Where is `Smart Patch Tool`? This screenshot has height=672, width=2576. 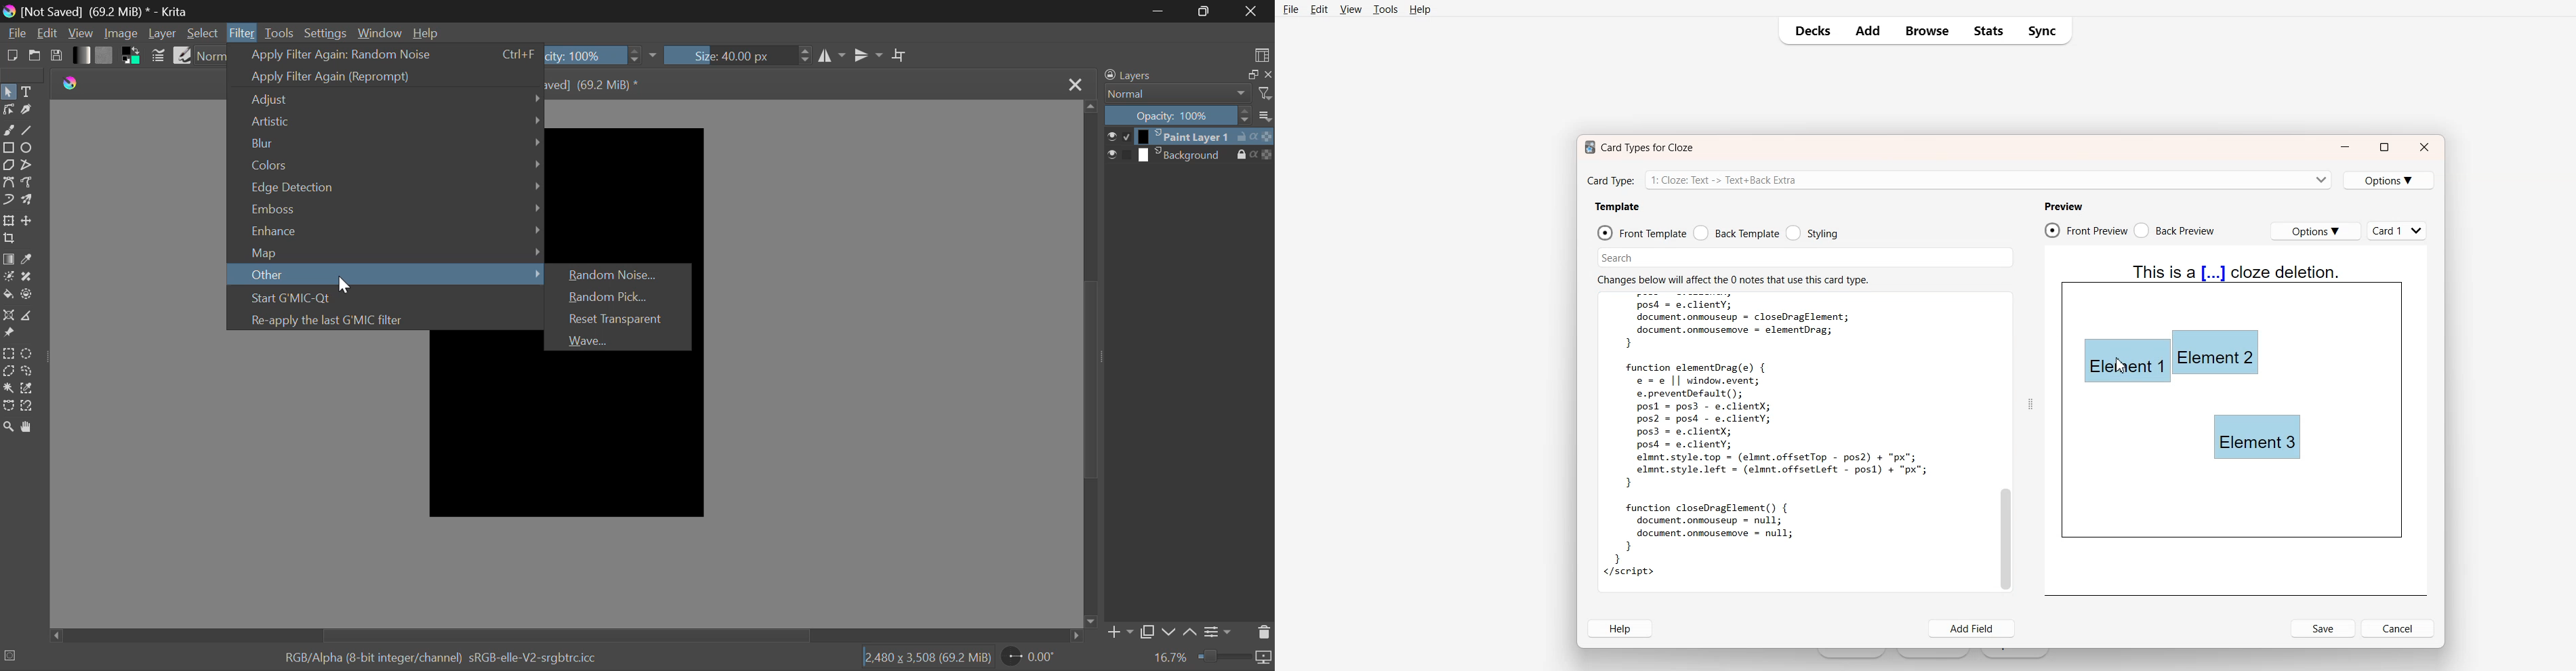
Smart Patch Tool is located at coordinates (29, 278).